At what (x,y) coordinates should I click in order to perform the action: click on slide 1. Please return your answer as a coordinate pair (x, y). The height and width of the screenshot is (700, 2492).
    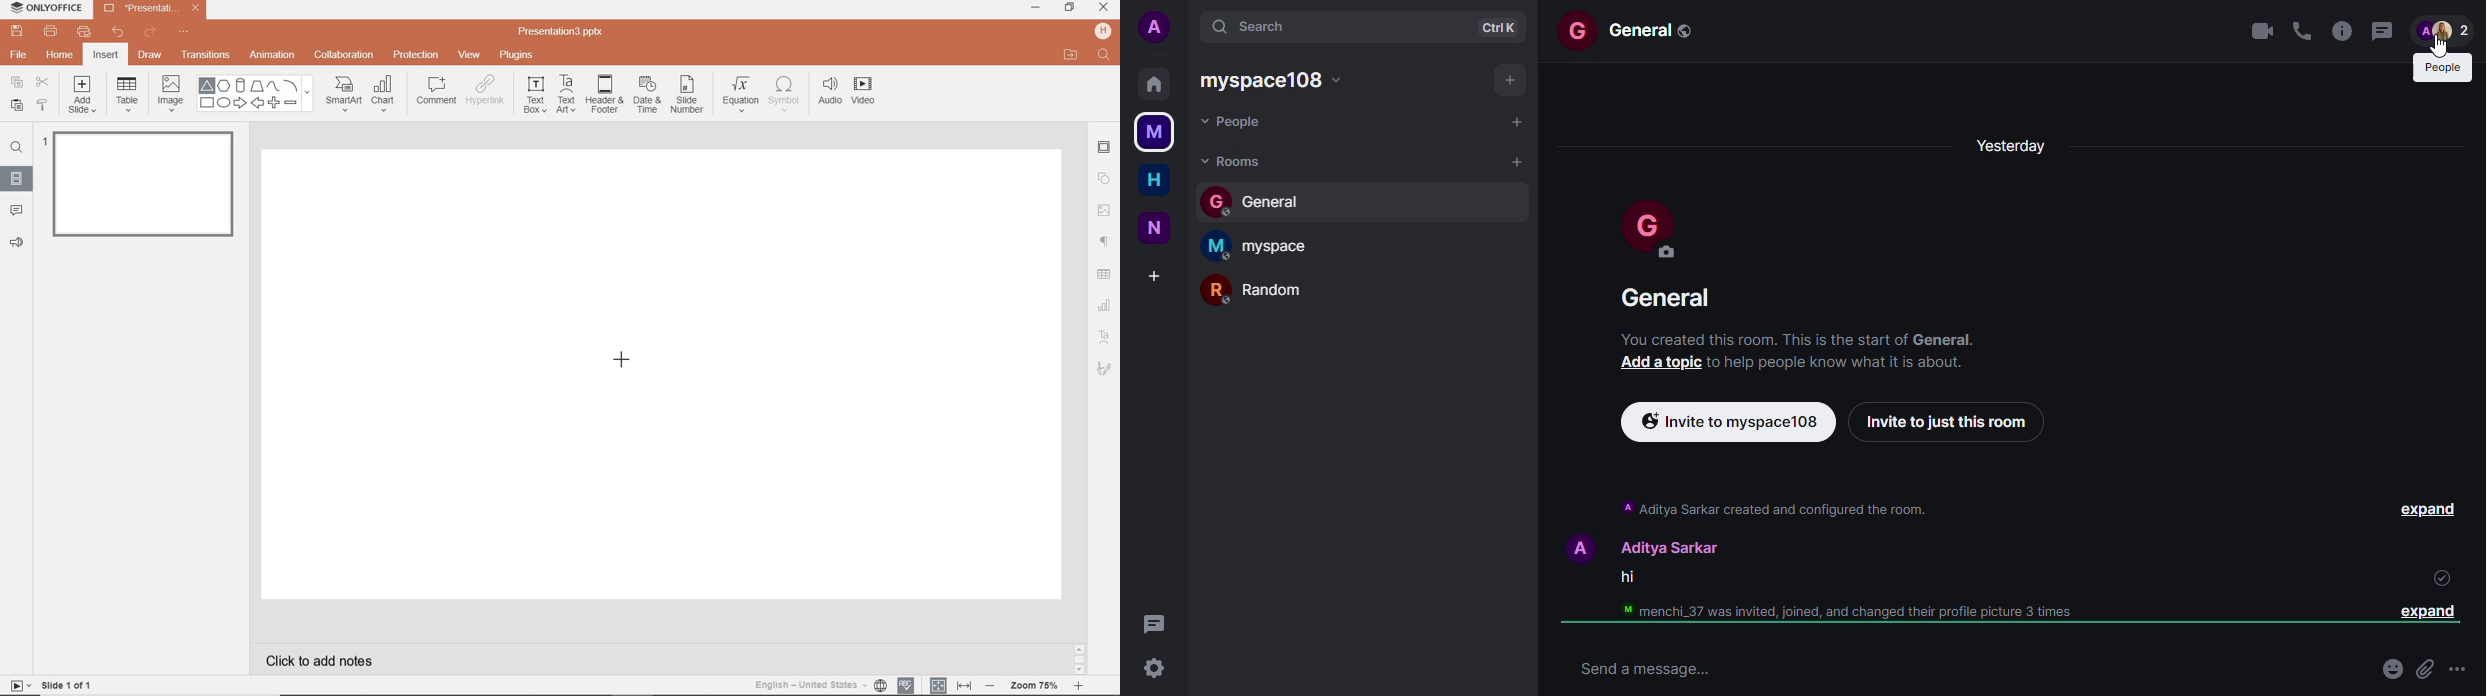
    Looking at the image, I should click on (147, 187).